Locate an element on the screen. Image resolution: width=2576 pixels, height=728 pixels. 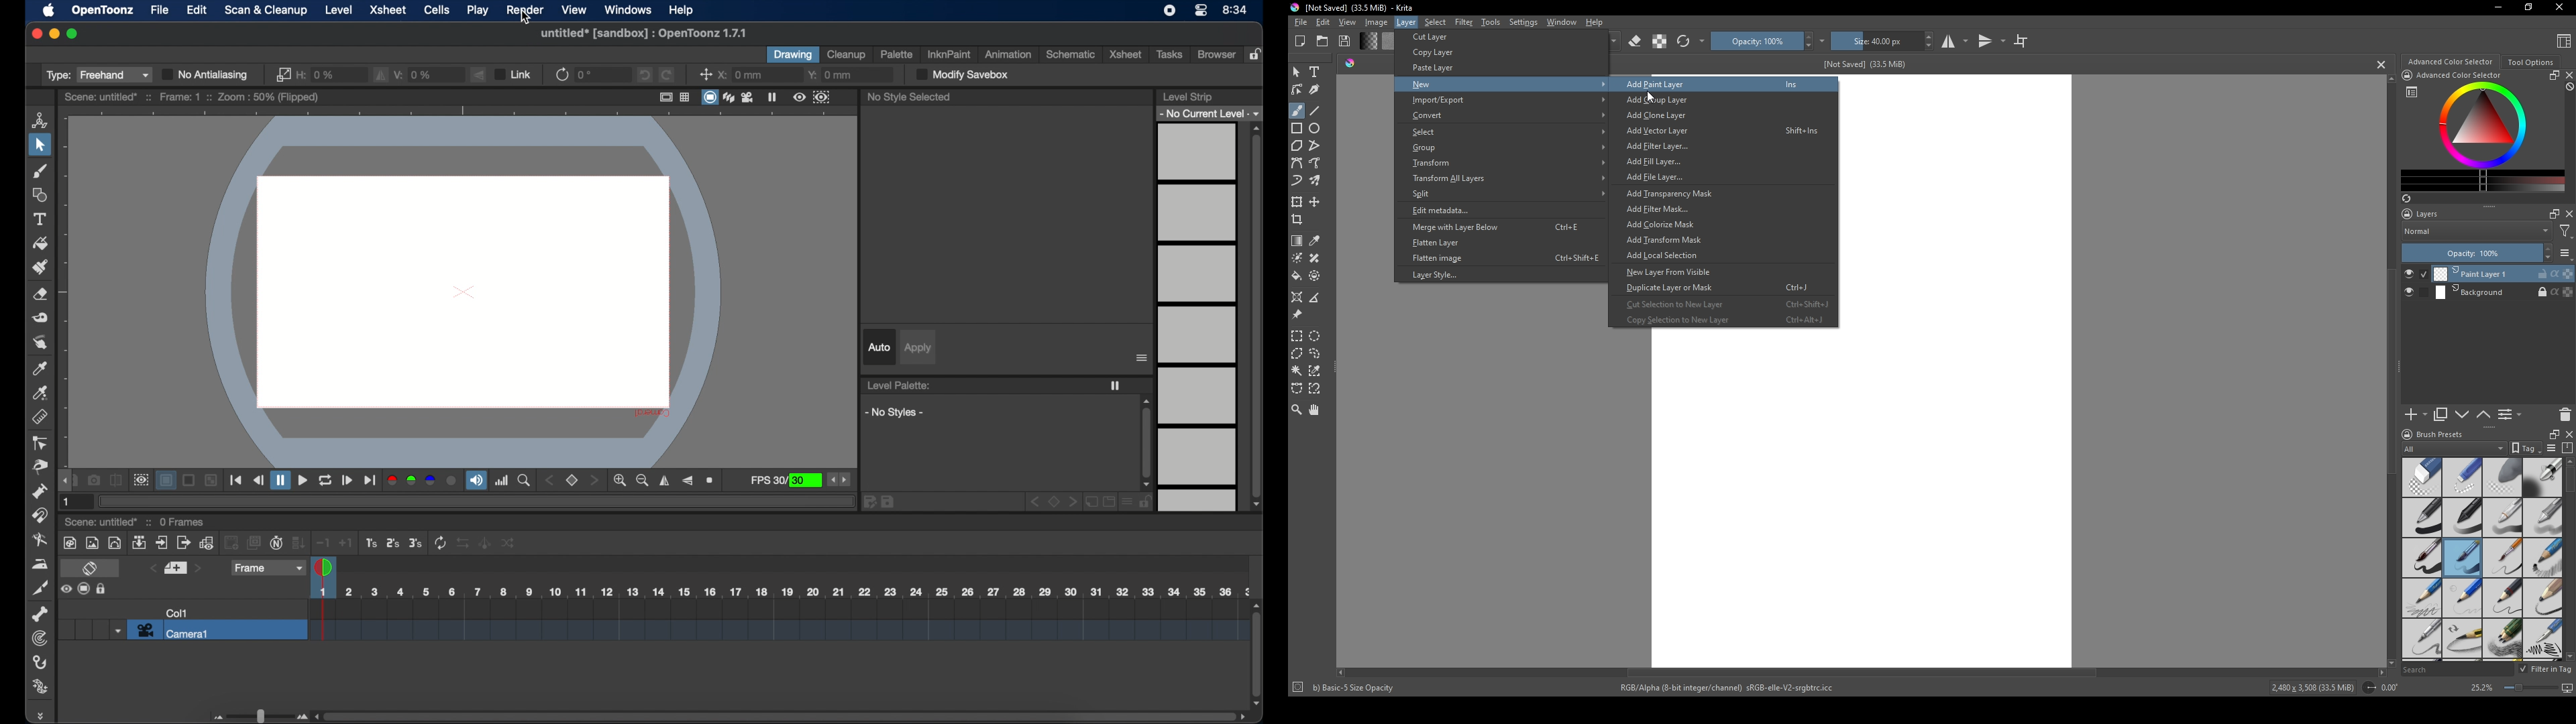
magnetic curve is located at coordinates (1316, 389).